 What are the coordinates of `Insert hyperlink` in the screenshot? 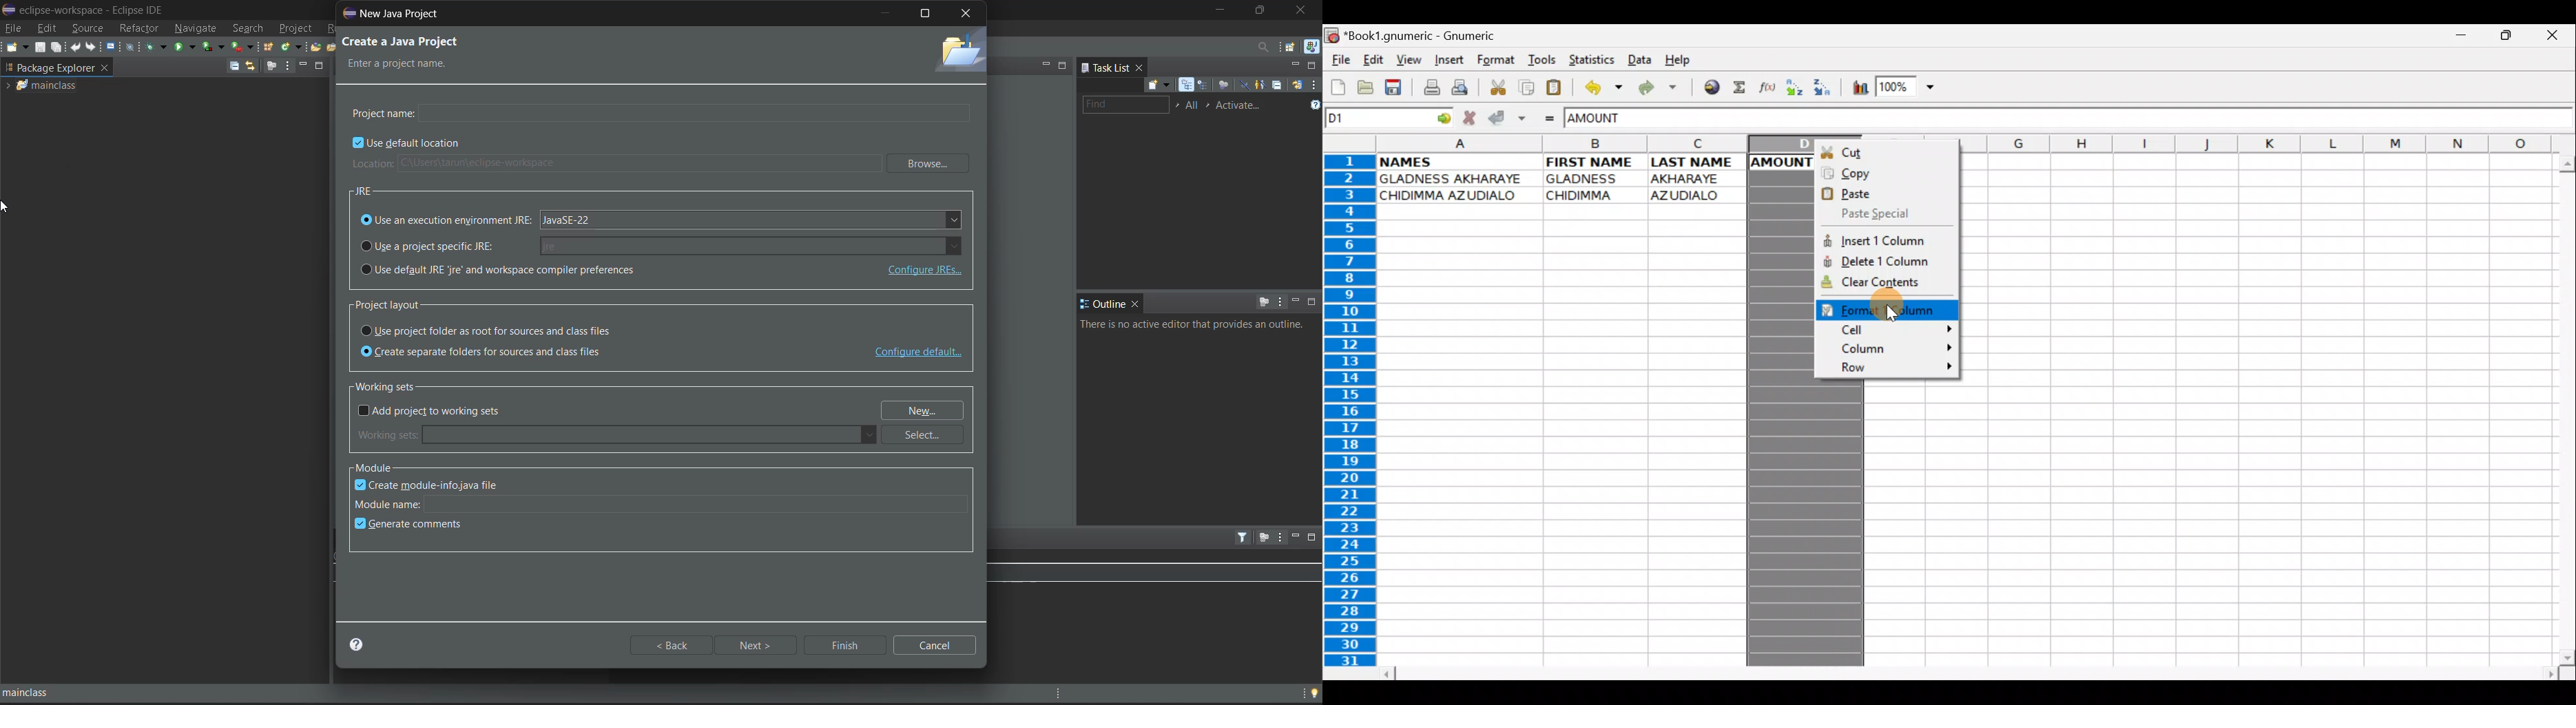 It's located at (1707, 88).